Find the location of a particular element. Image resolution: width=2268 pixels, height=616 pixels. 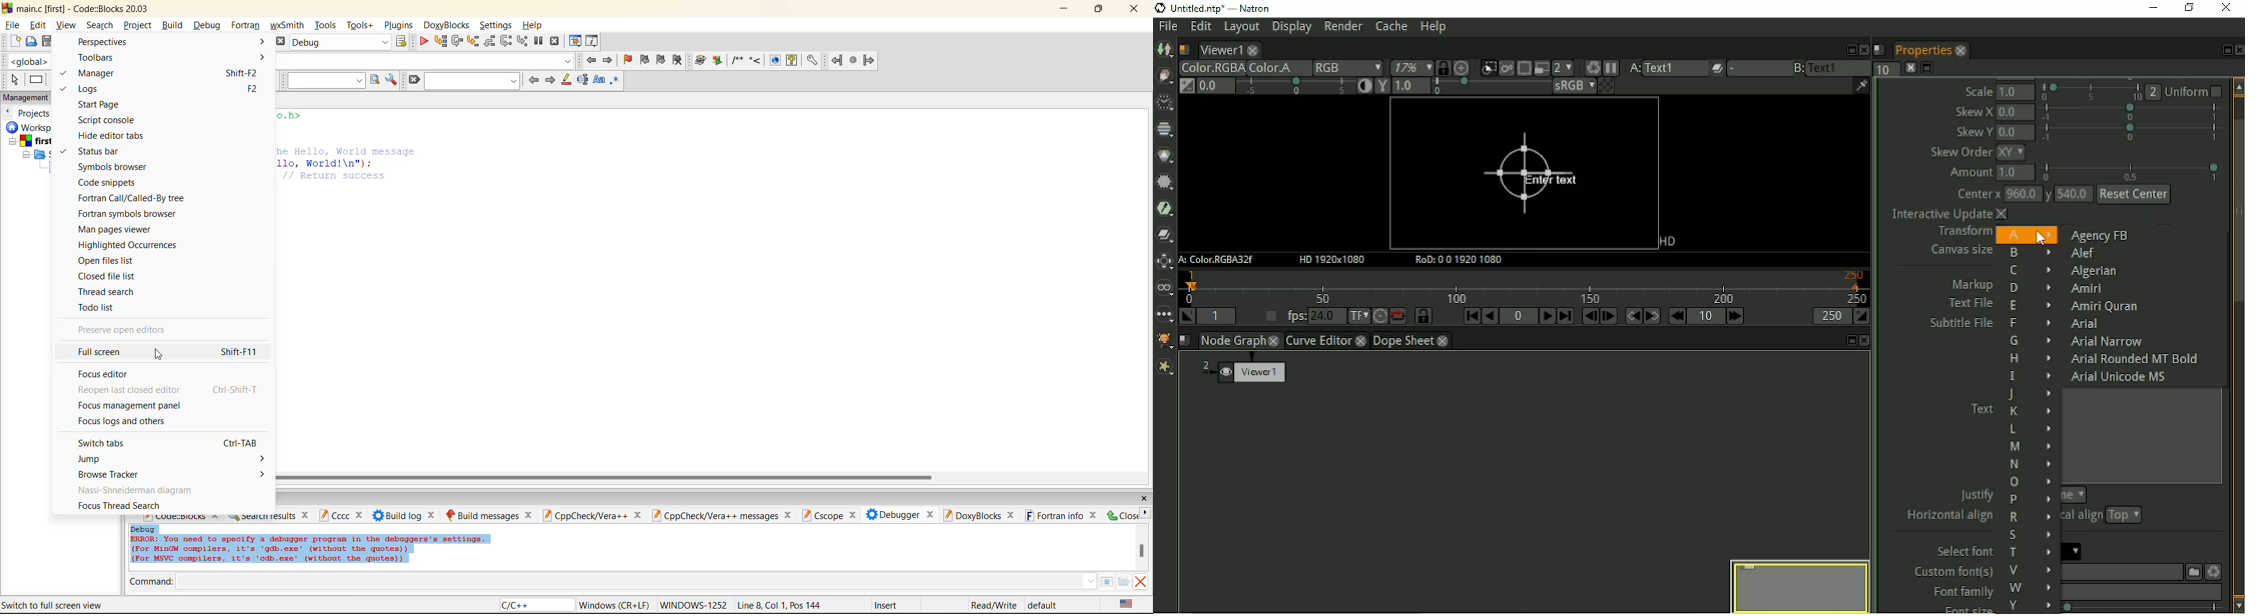

toggle bookmarks is located at coordinates (627, 62).